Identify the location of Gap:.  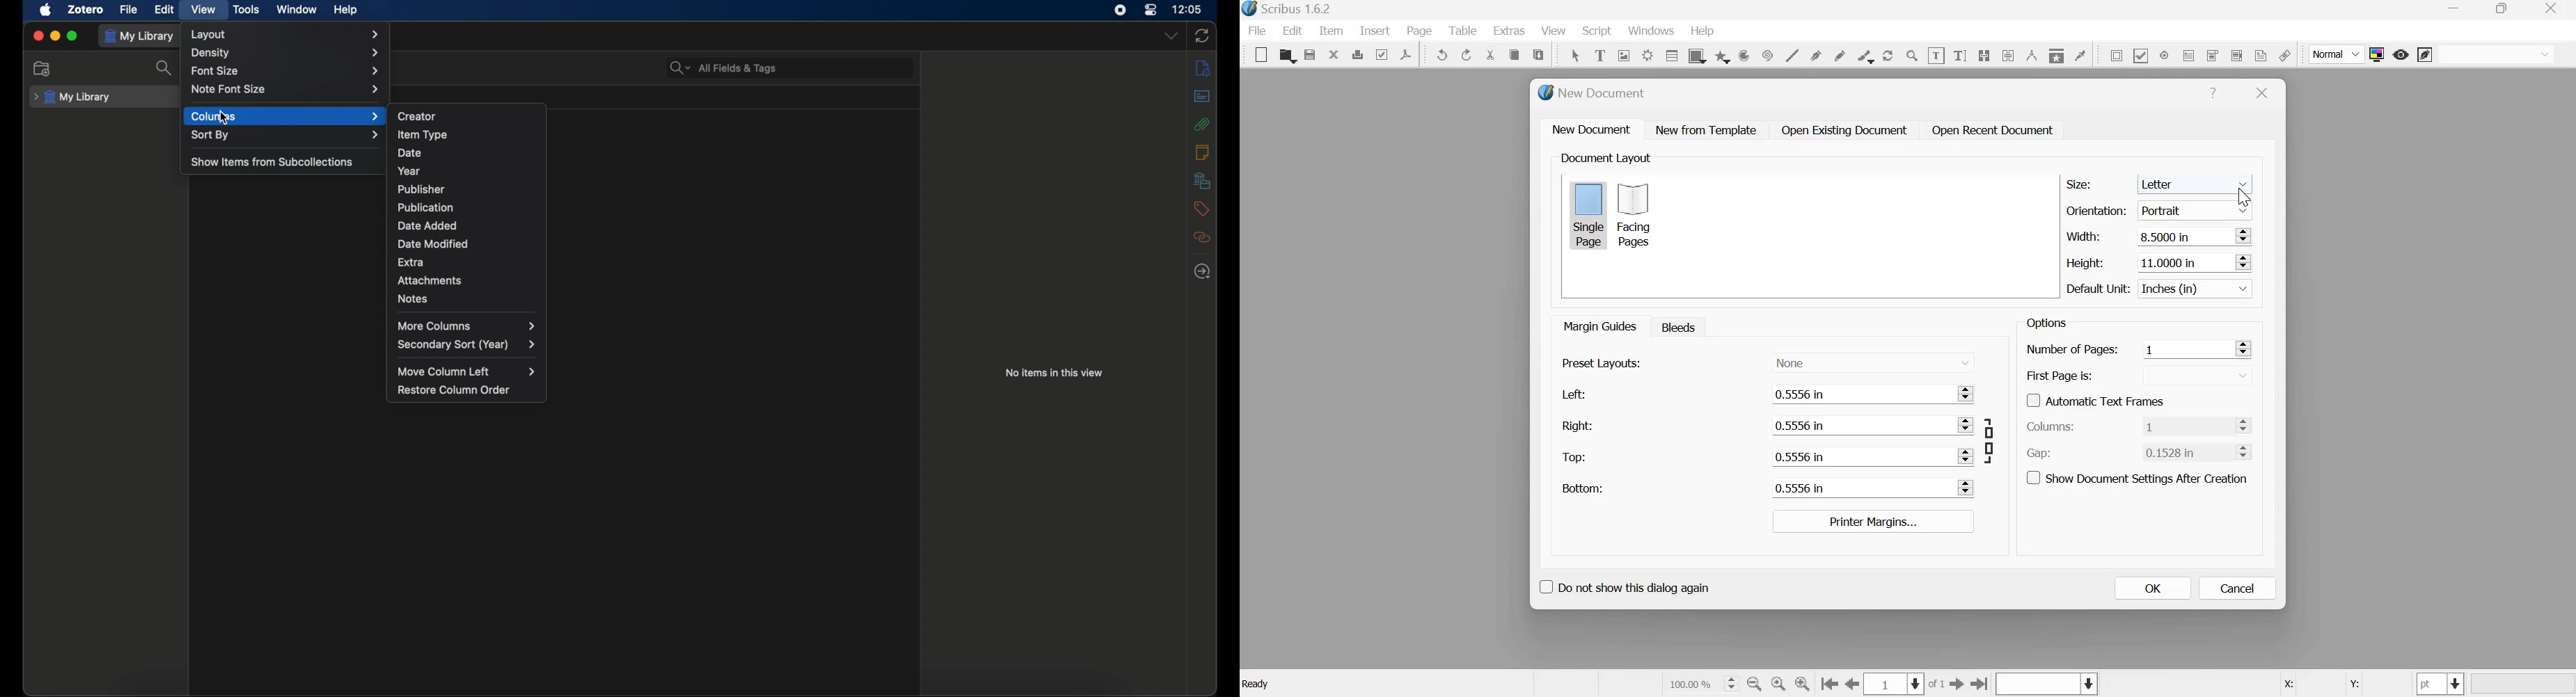
(2039, 454).